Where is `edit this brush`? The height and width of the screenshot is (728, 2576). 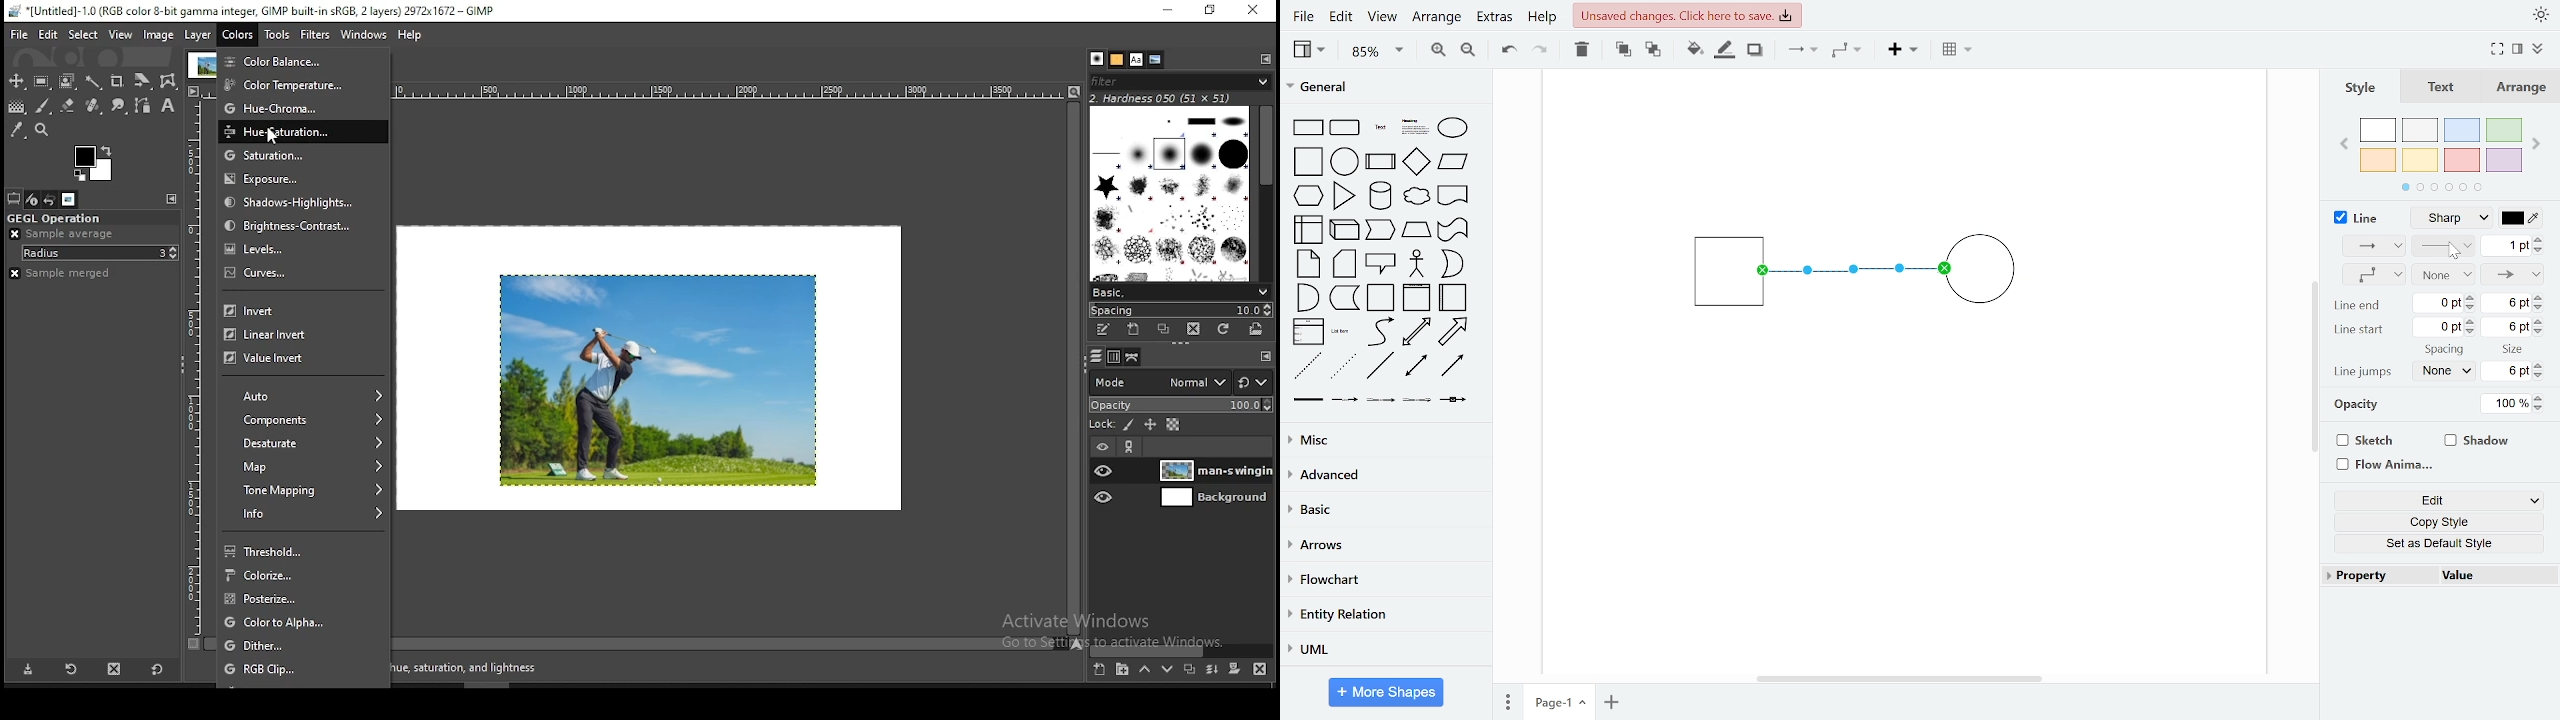
edit this brush is located at coordinates (1101, 331).